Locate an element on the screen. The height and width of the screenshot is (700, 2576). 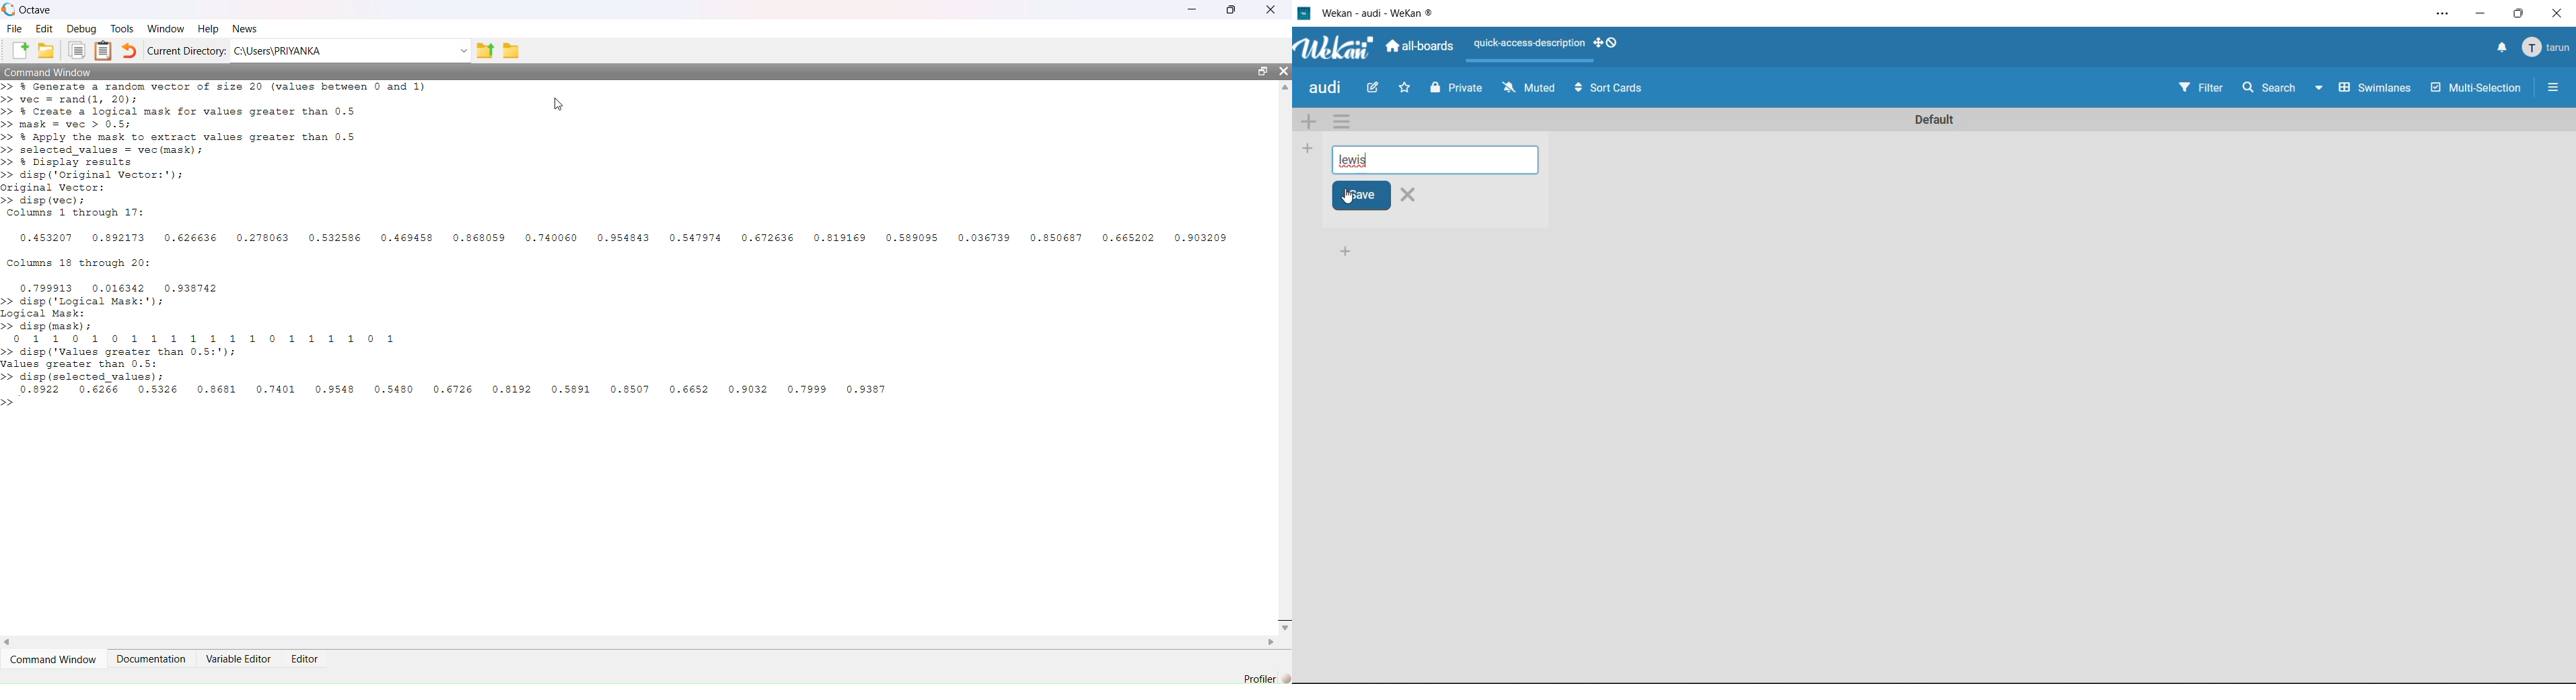
save is located at coordinates (1360, 196).